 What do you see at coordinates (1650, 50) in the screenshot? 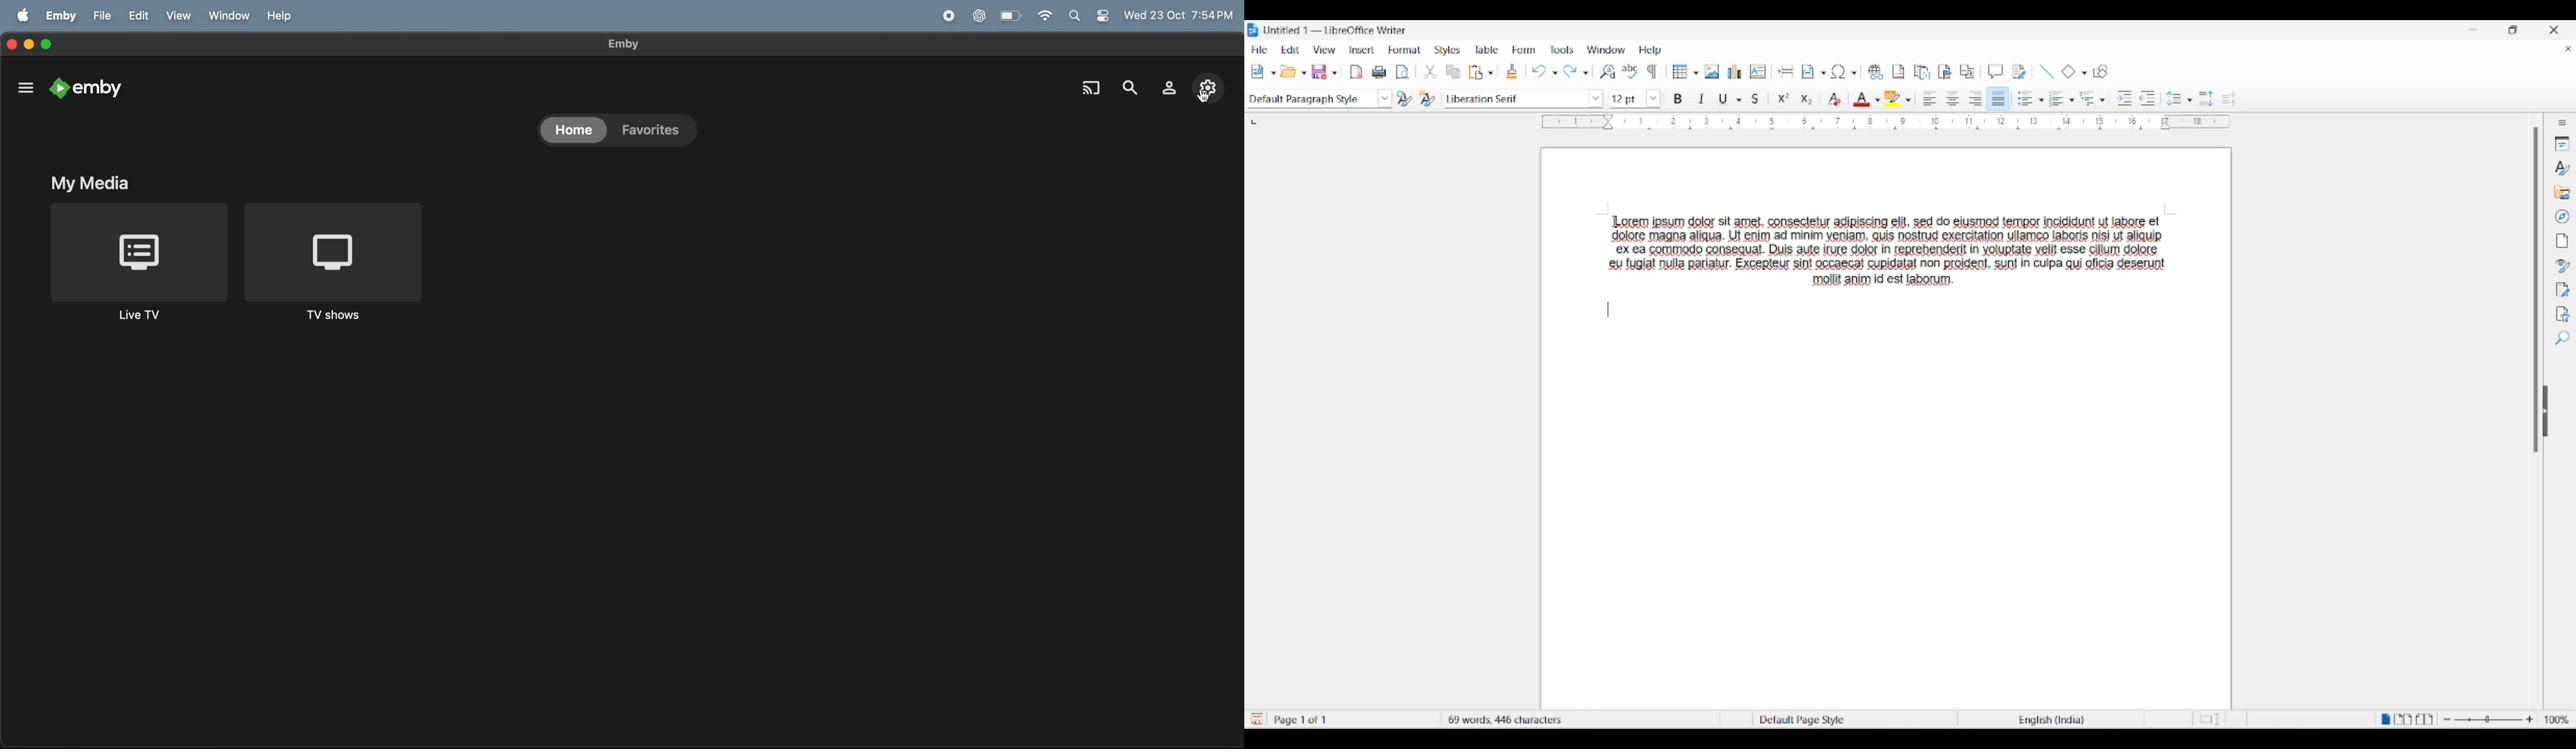
I see `Help` at bounding box center [1650, 50].